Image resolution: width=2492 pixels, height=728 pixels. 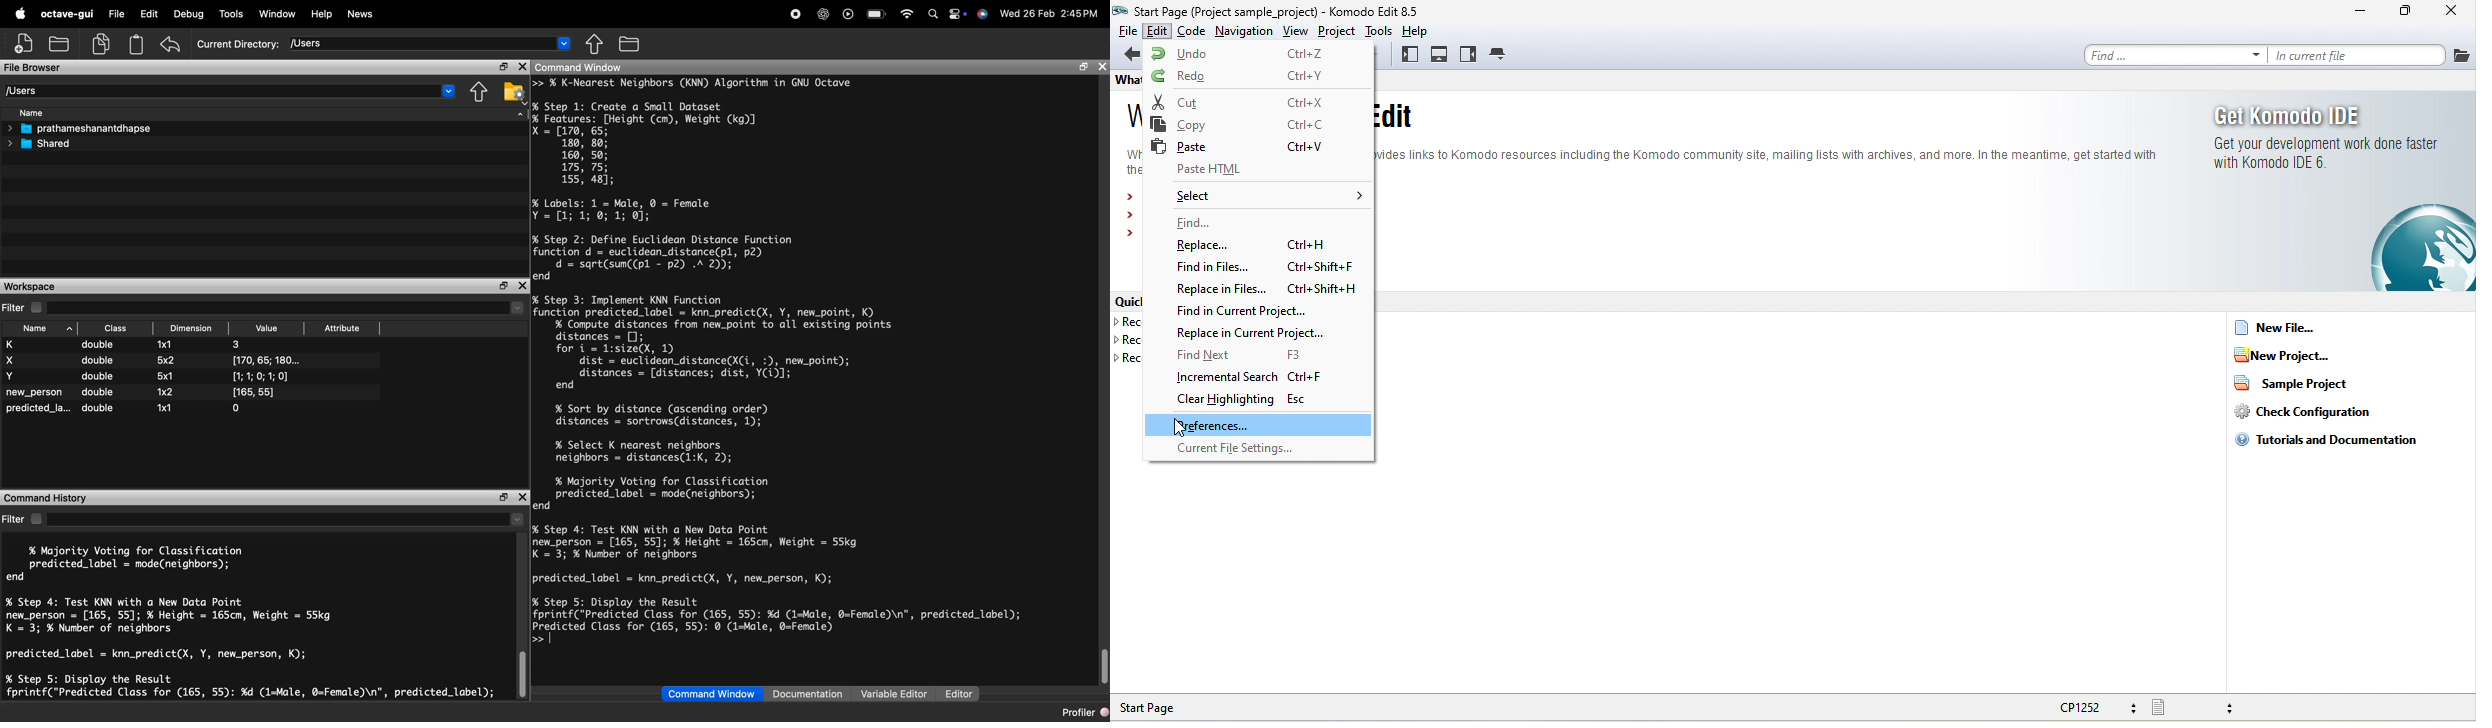 I want to click on Debug, so click(x=190, y=14).